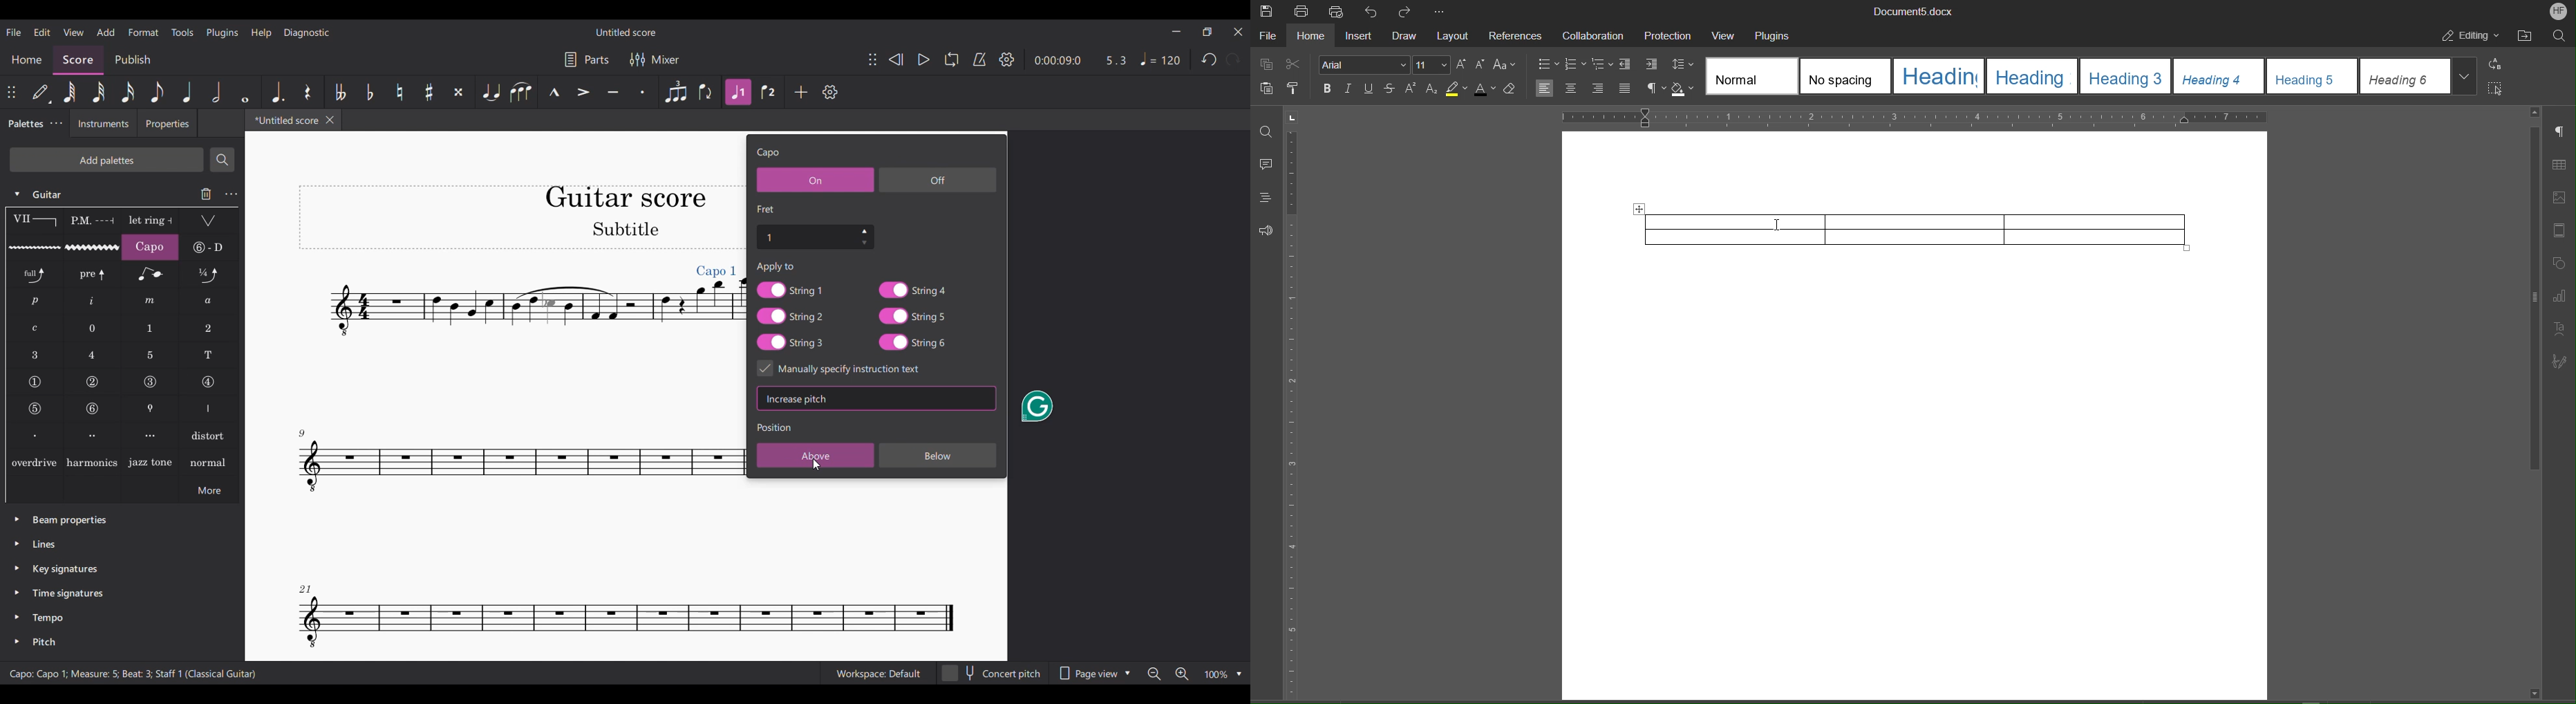 The width and height of the screenshot is (2576, 728). I want to click on Setting title, so click(769, 153).